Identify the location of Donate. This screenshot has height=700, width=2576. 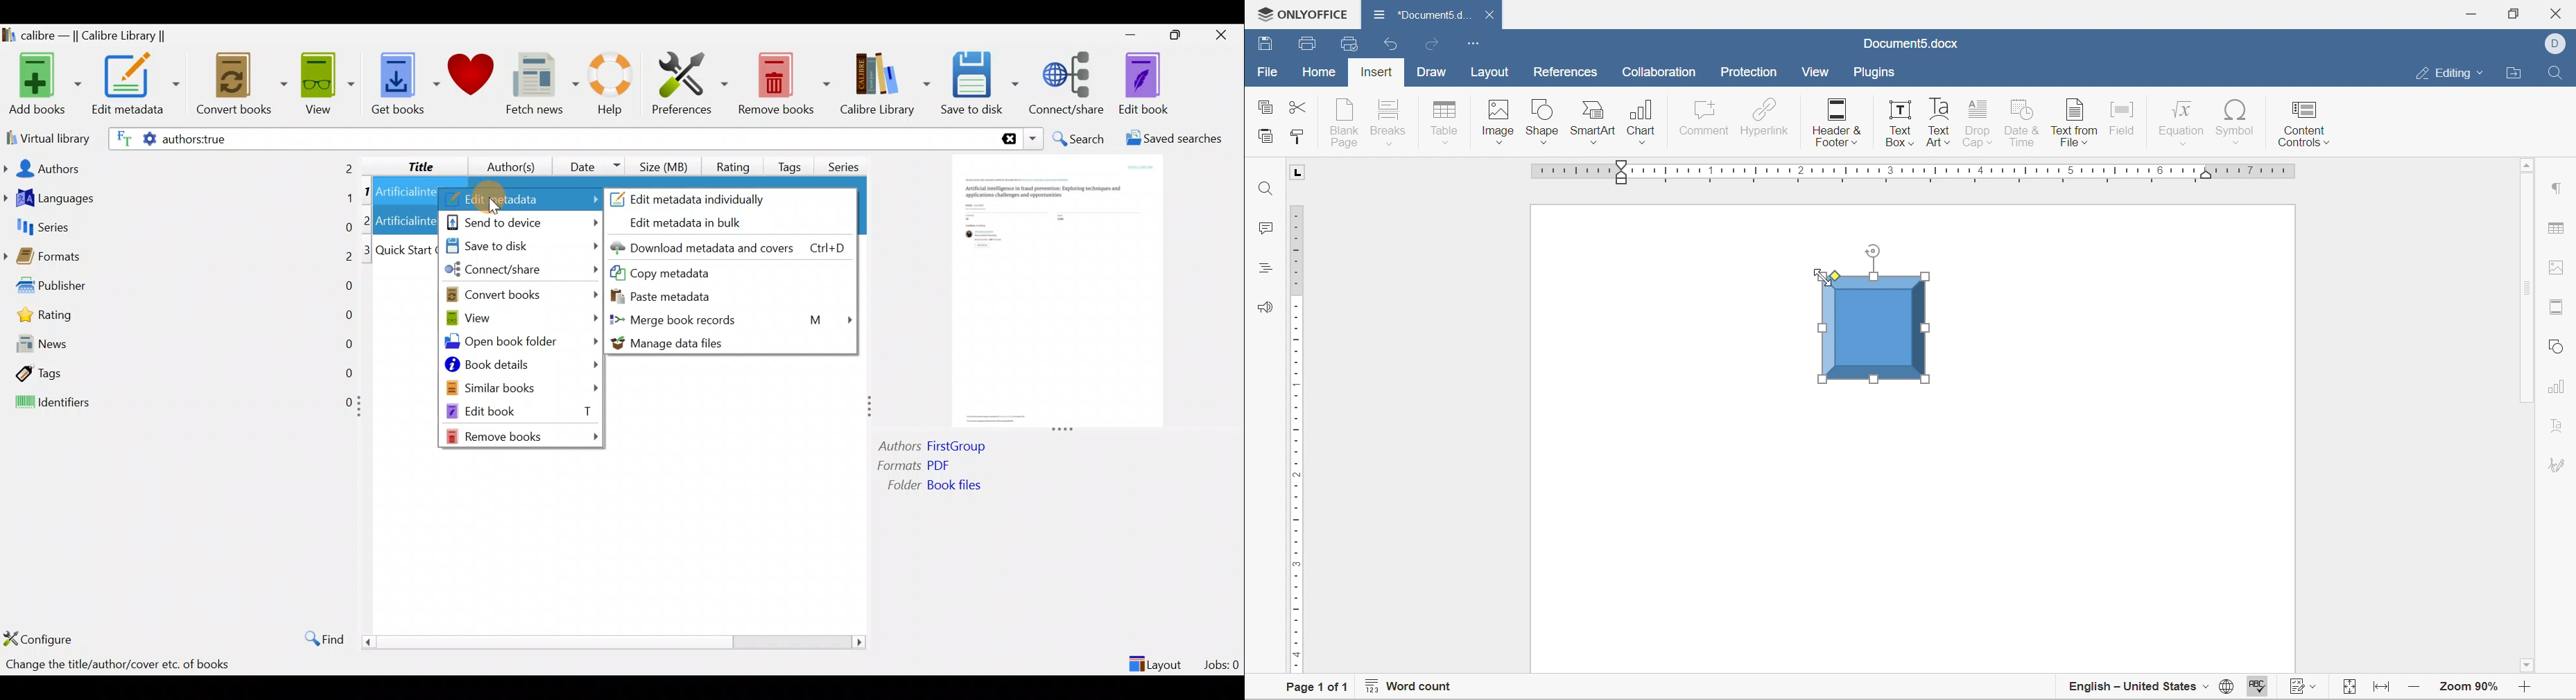
(471, 79).